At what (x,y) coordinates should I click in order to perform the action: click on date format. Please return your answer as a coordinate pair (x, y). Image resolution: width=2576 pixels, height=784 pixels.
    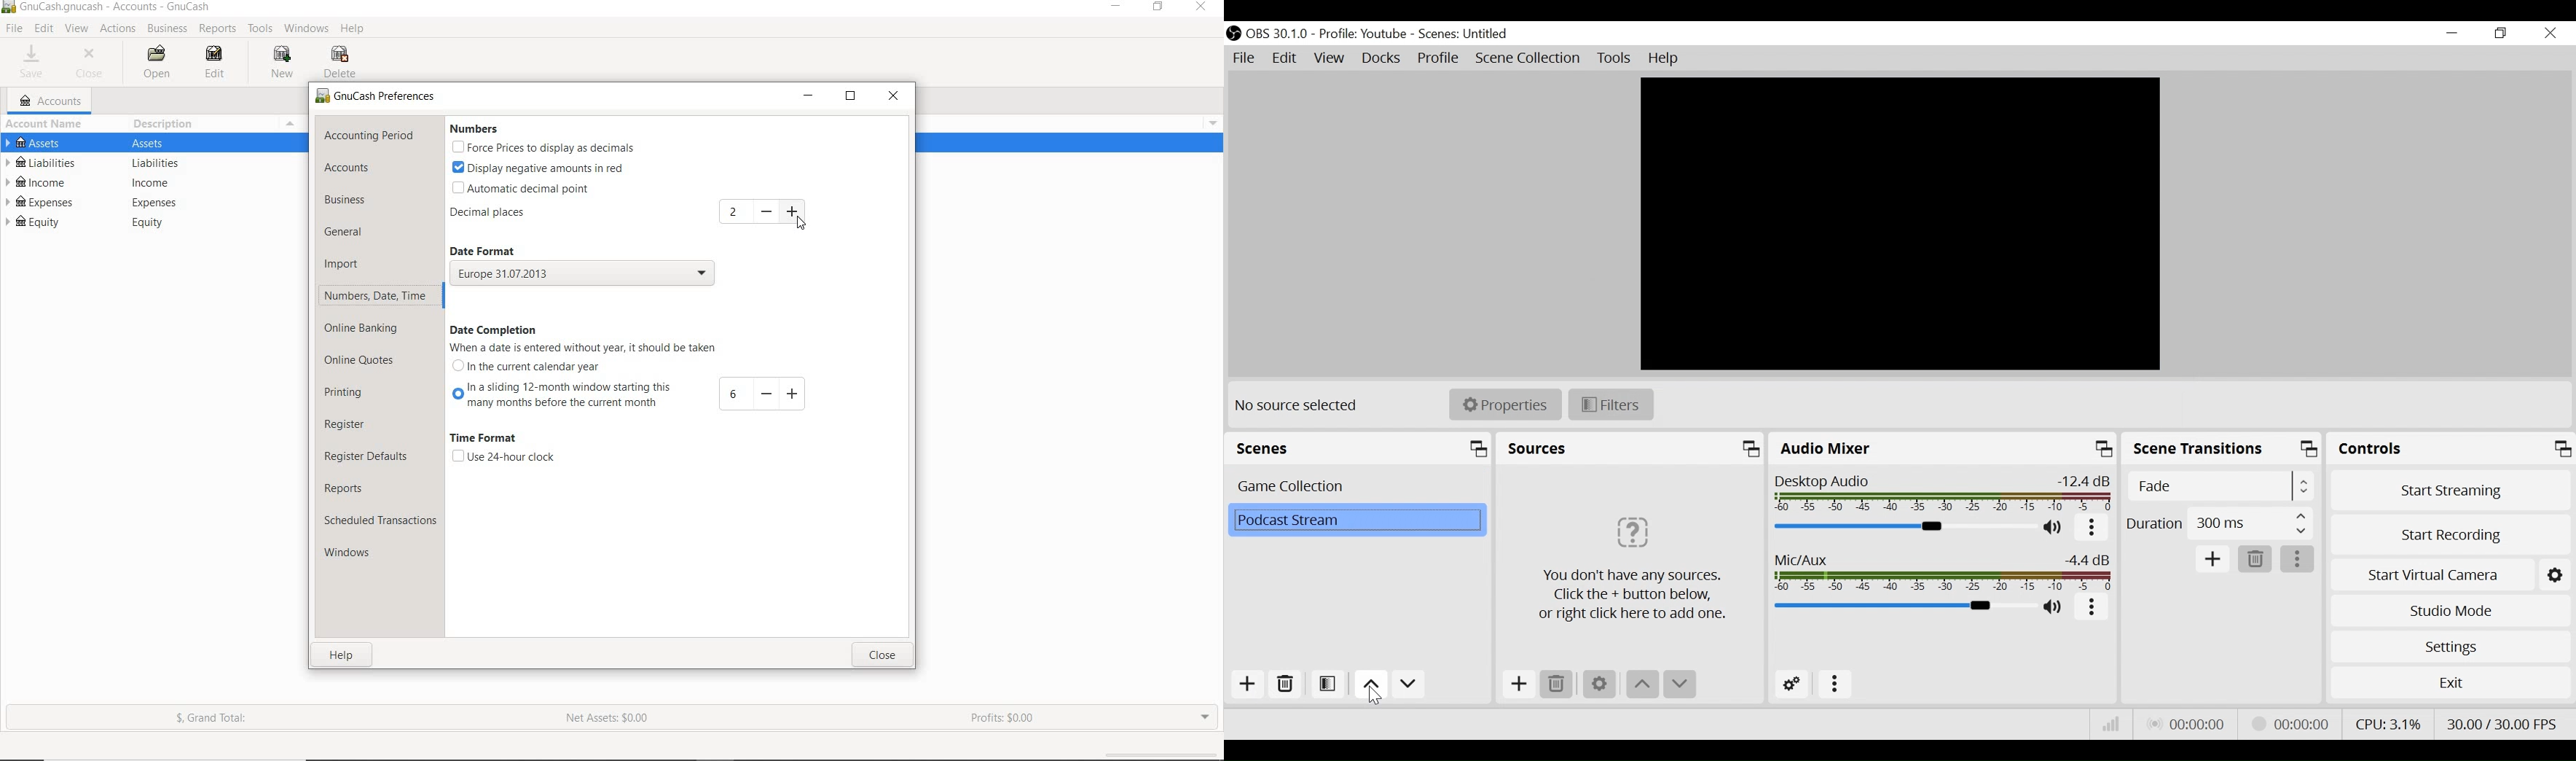
    Looking at the image, I should click on (495, 249).